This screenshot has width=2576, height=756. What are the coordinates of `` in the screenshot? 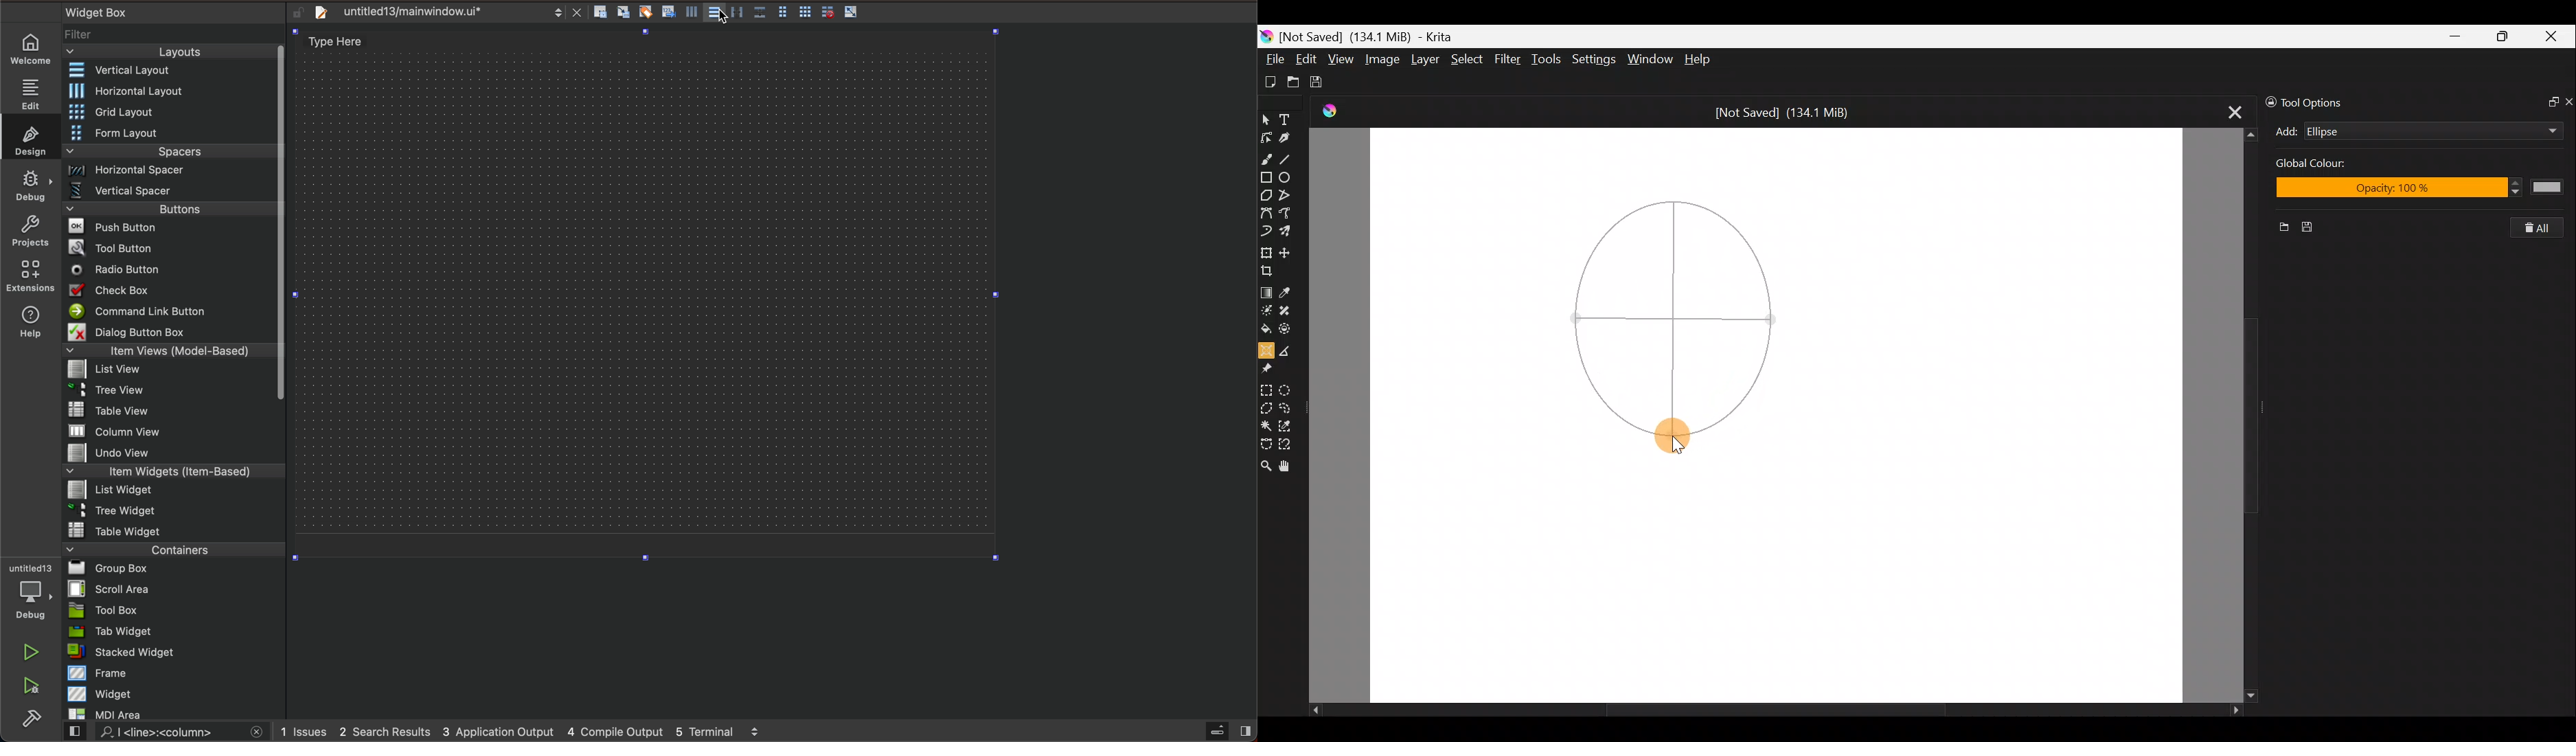 It's located at (624, 12).